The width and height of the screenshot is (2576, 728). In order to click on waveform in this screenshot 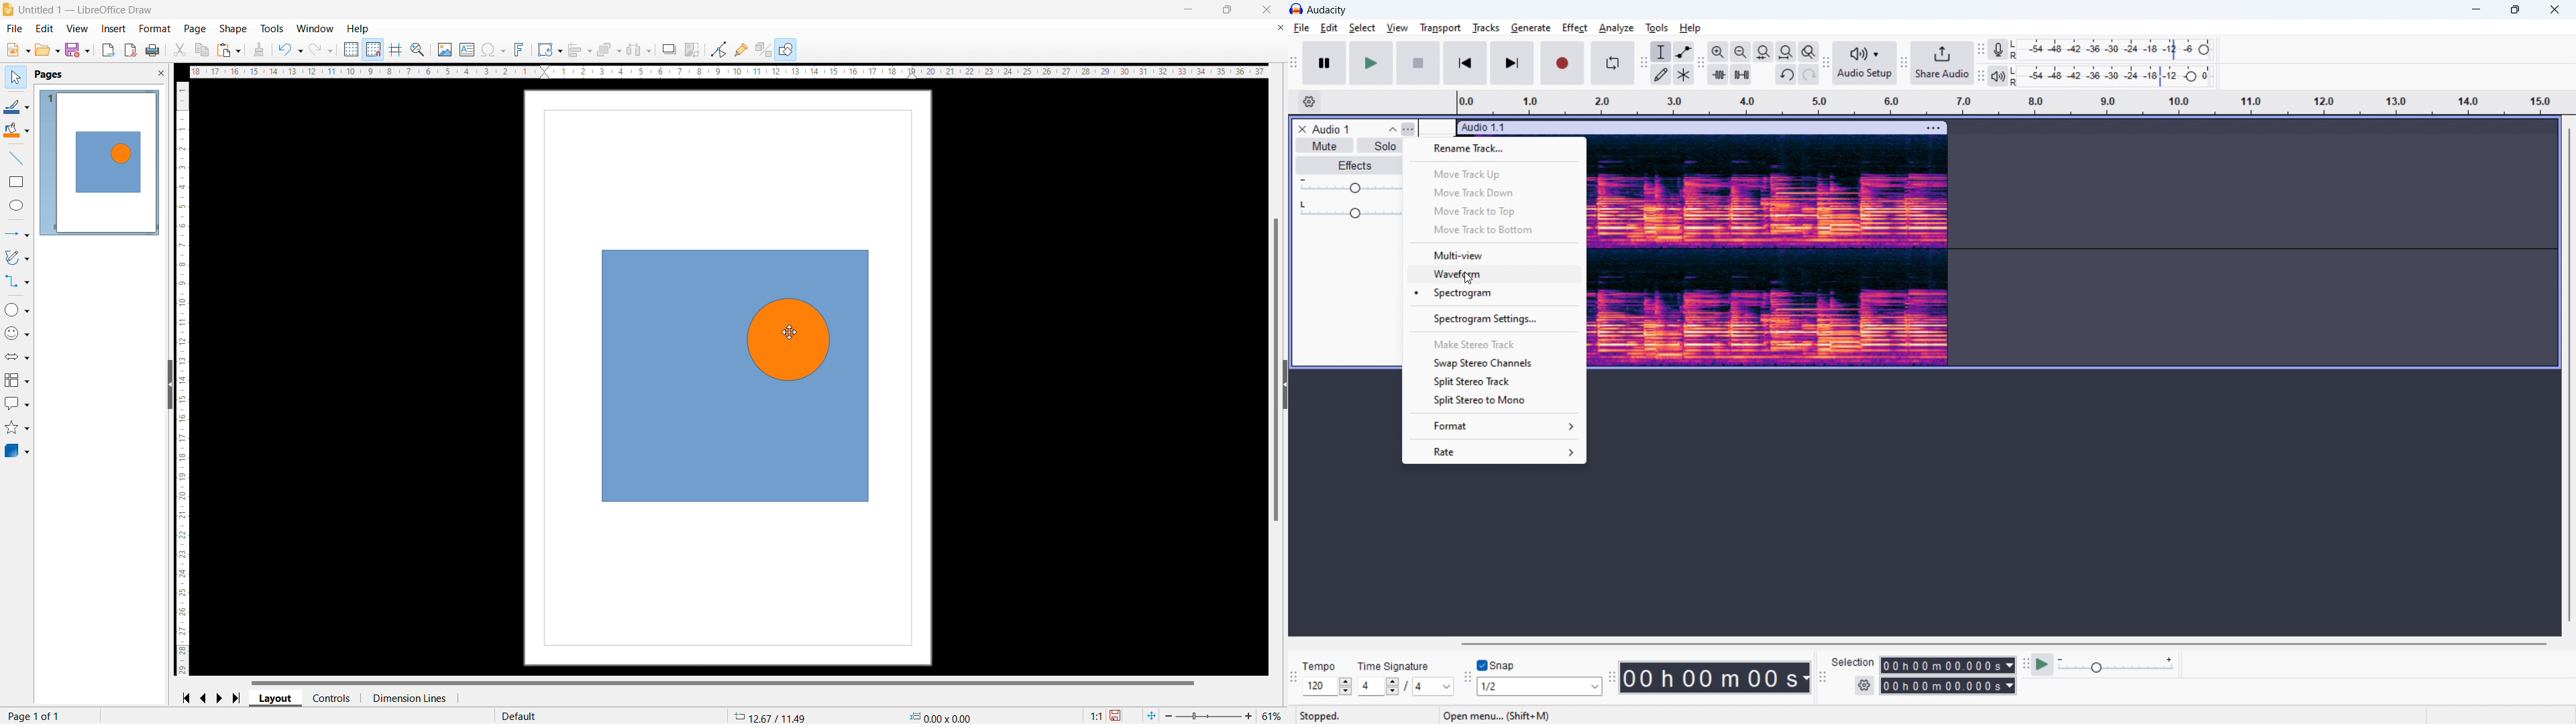, I will do `click(1496, 274)`.